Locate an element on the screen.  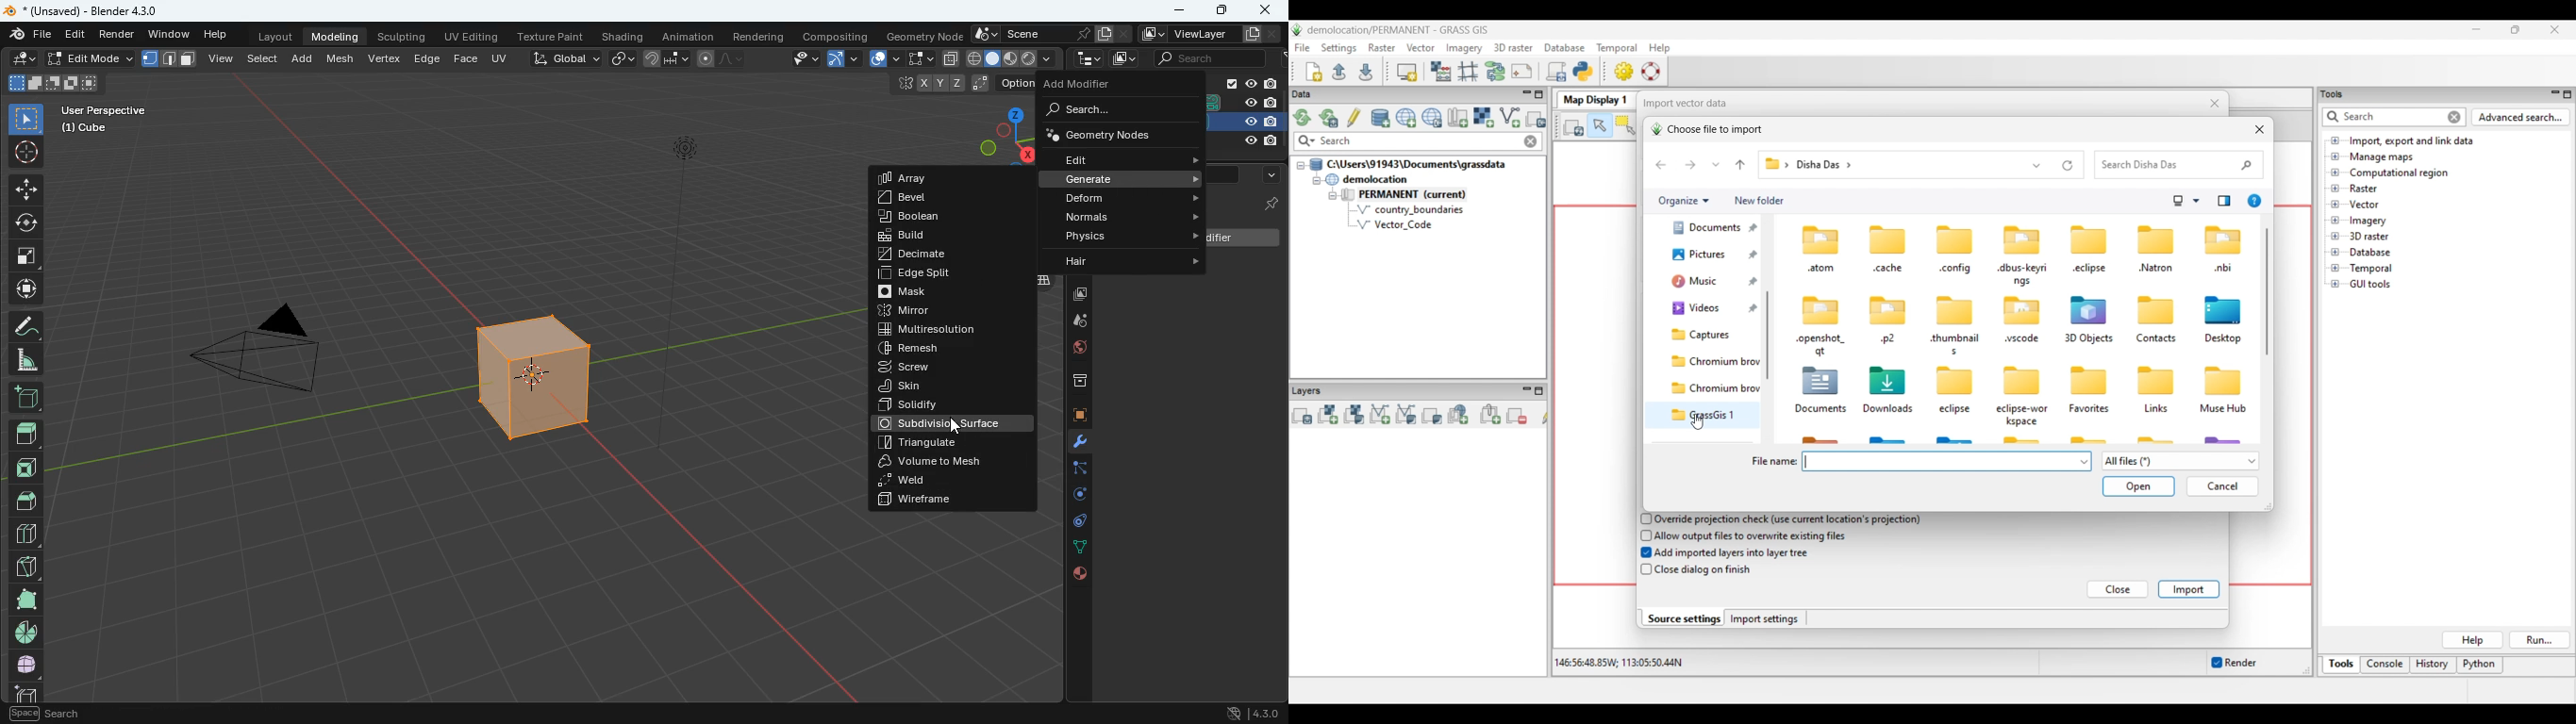
close app is located at coordinates (1265, 8).